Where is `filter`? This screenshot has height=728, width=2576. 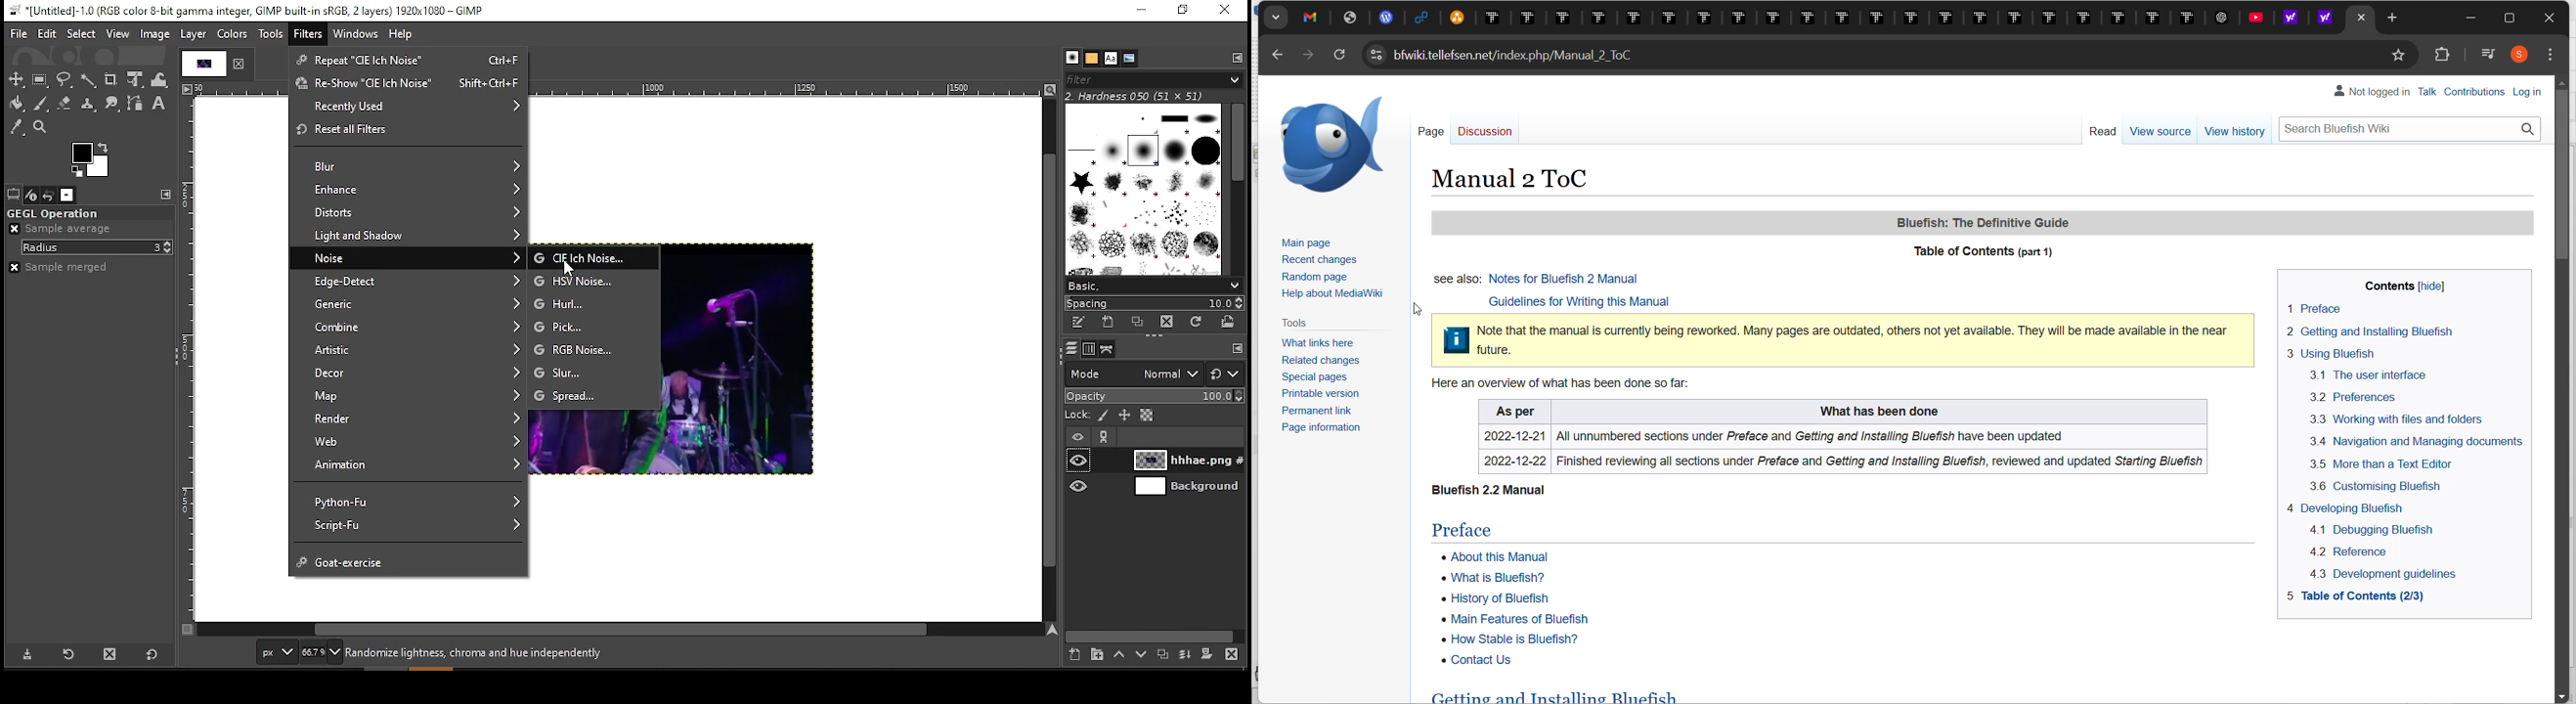 filter is located at coordinates (308, 34).